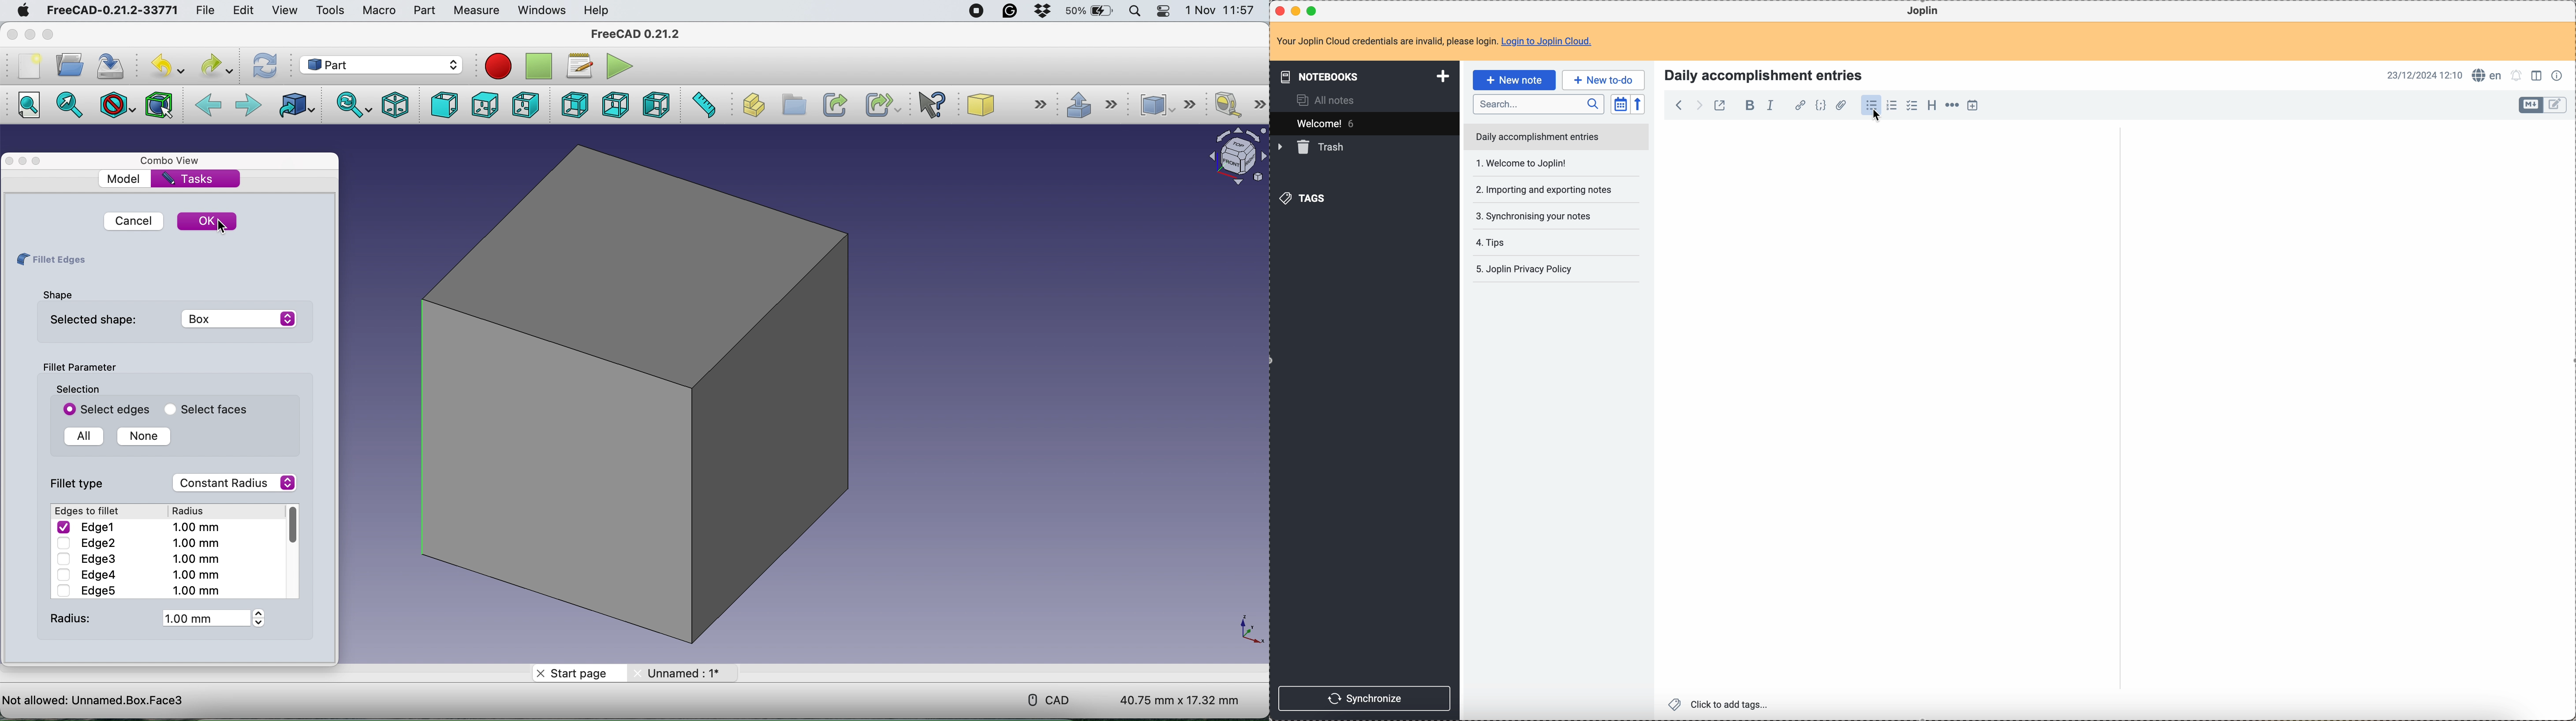 Image resolution: width=2576 pixels, height=728 pixels. Describe the element at coordinates (1045, 11) in the screenshot. I see `dropbox` at that location.